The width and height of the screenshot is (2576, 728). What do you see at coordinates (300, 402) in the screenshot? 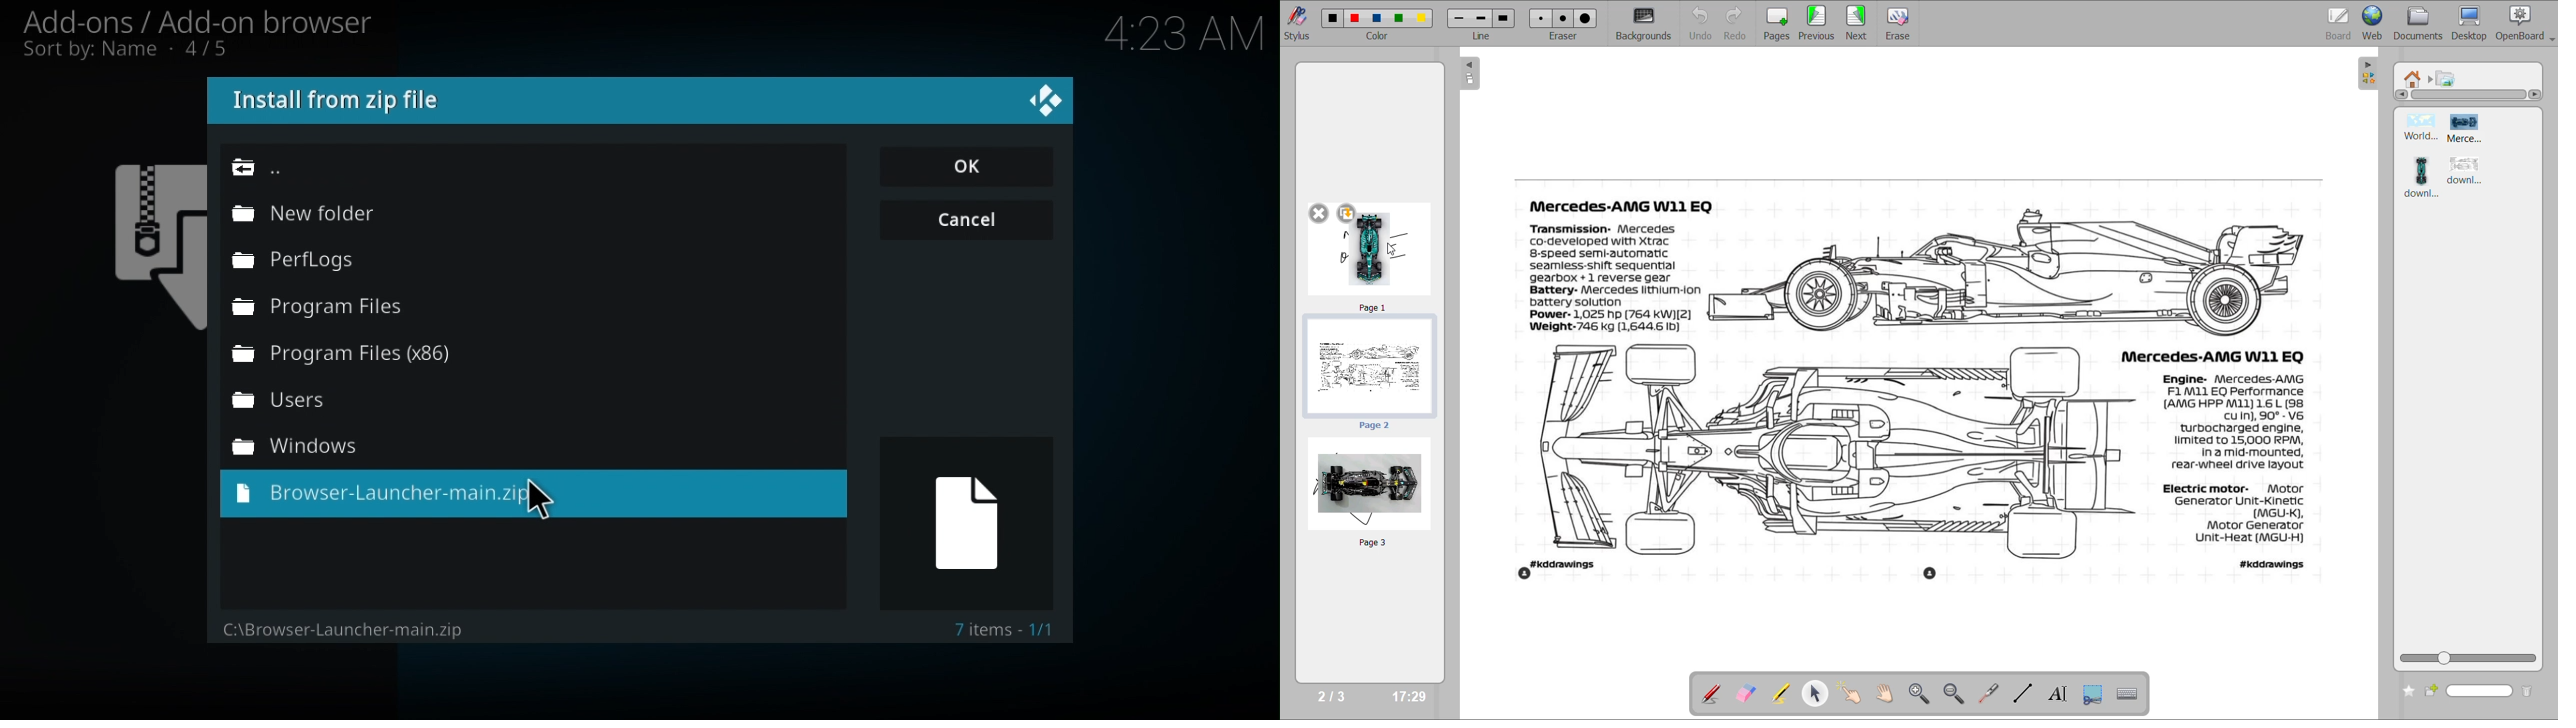
I see `Users` at bounding box center [300, 402].